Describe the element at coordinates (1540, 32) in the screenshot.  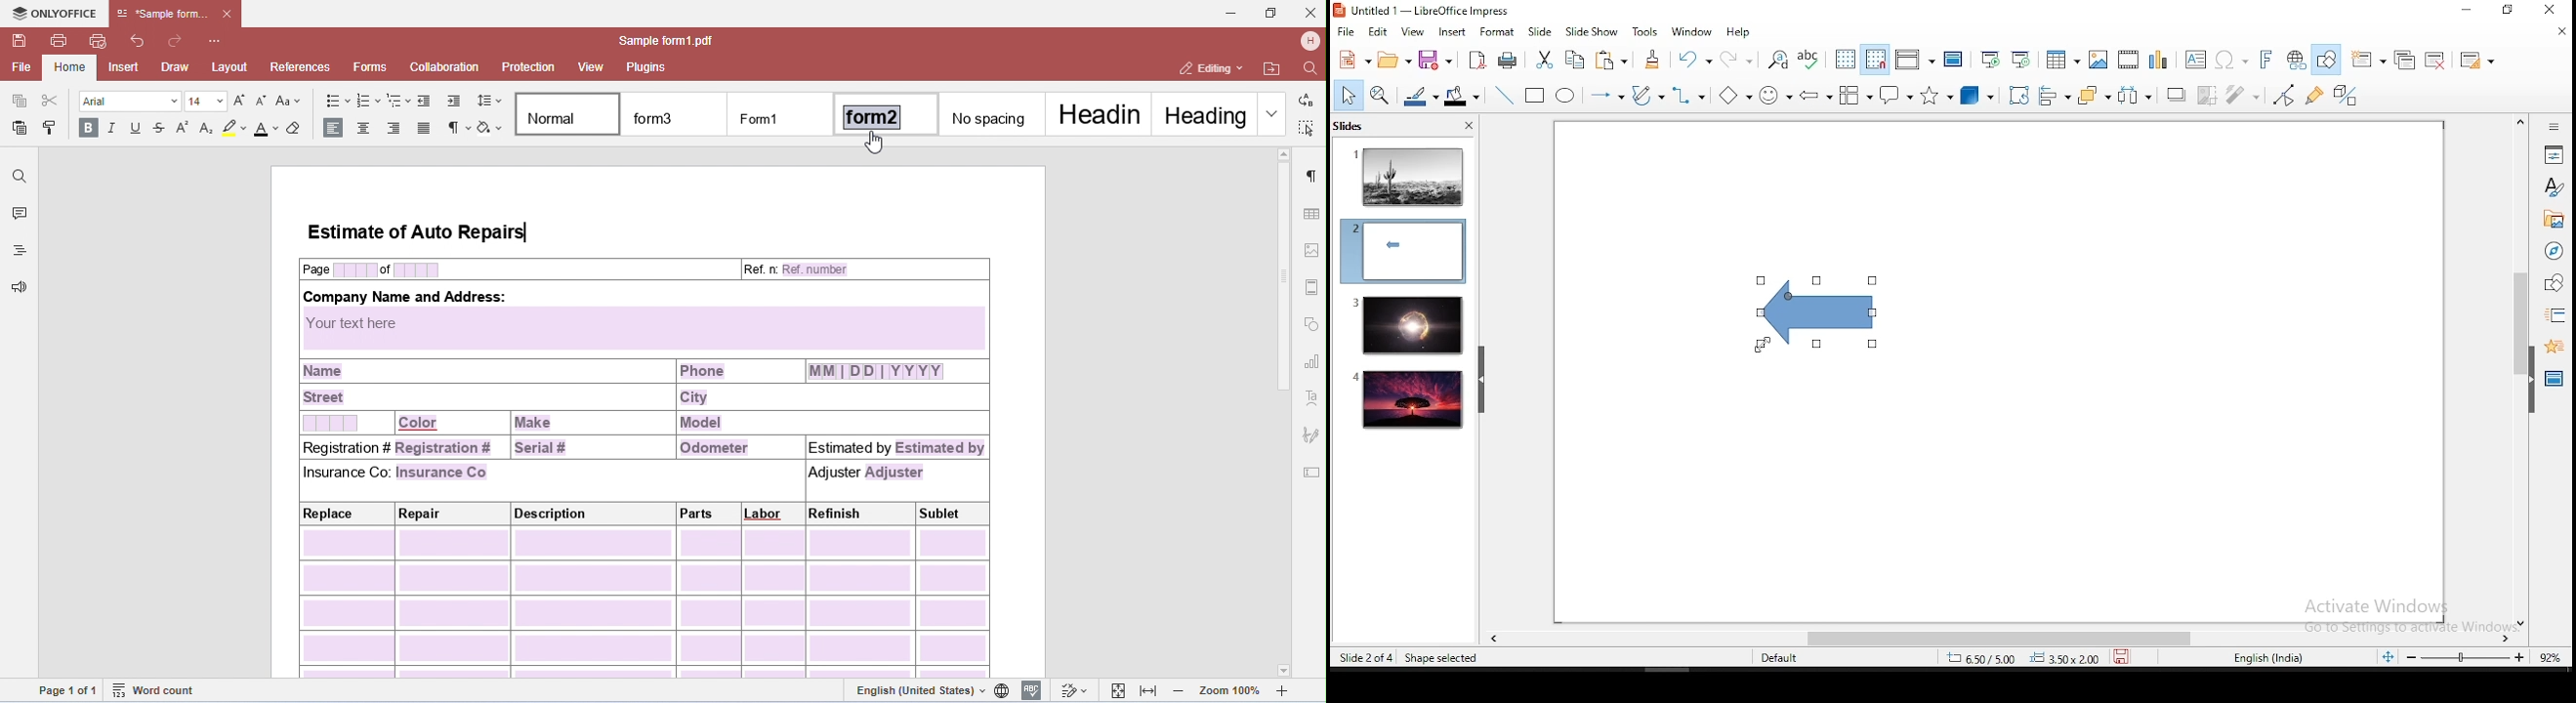
I see `slide` at that location.